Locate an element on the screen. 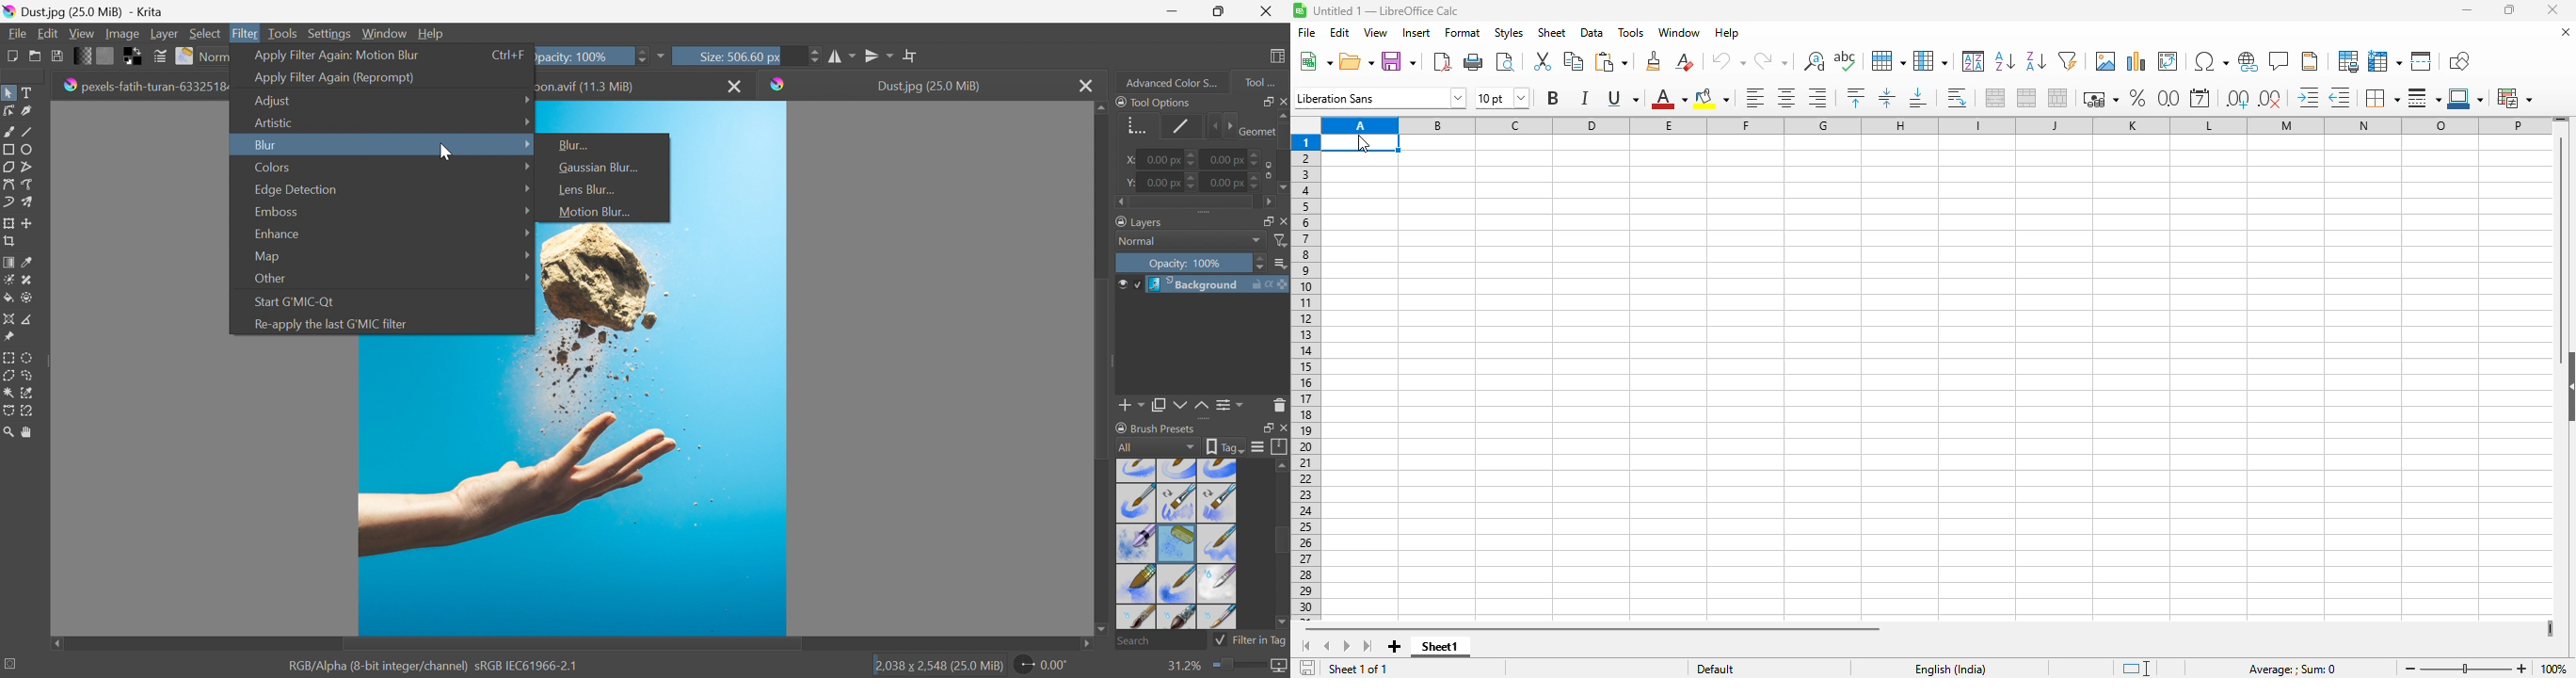 The width and height of the screenshot is (2576, 700). Drop Down is located at coordinates (525, 188).